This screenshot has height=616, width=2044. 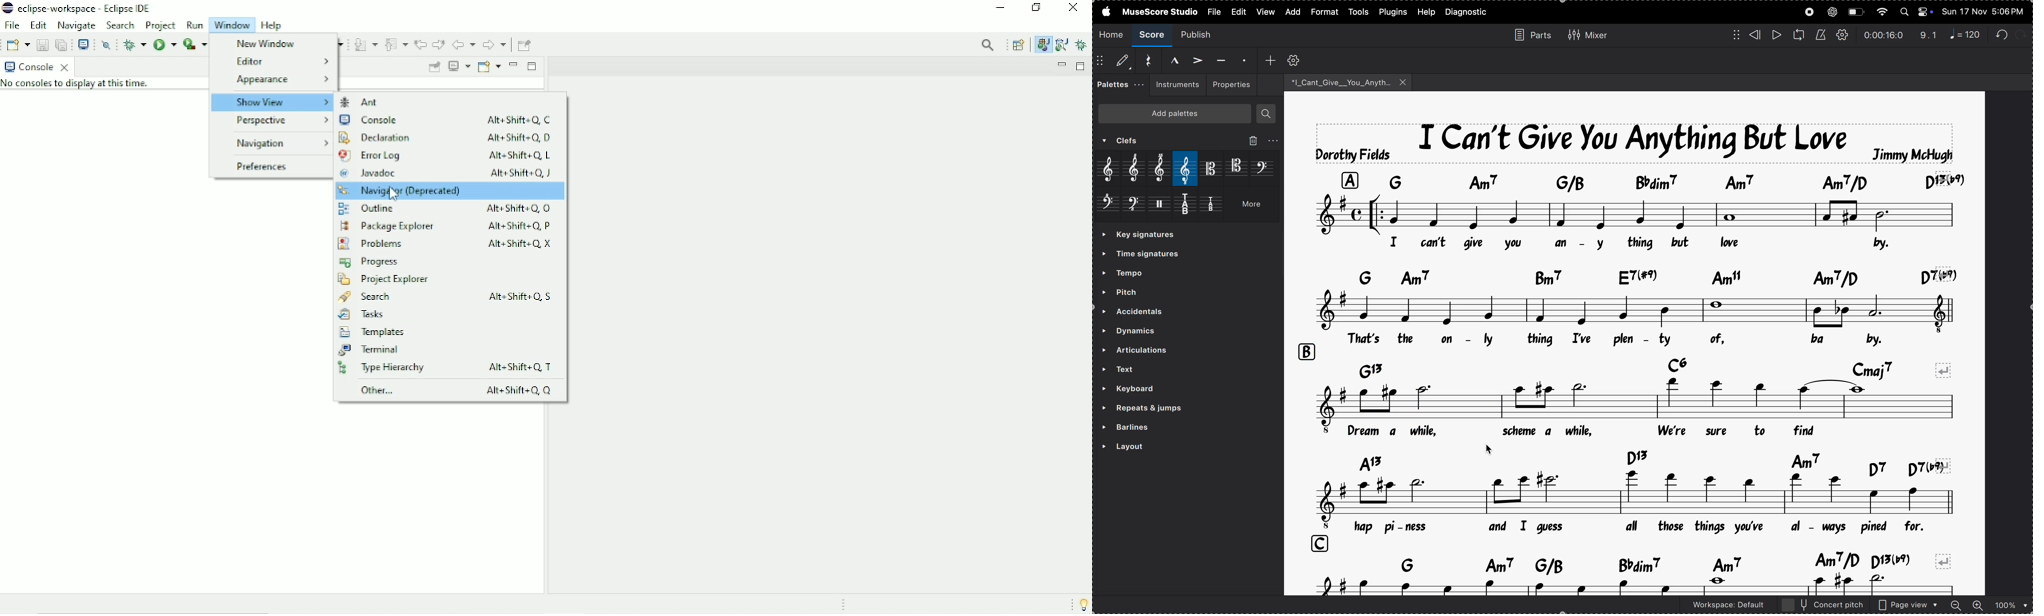 What do you see at coordinates (1165, 408) in the screenshot?
I see `repeats and jumps` at bounding box center [1165, 408].